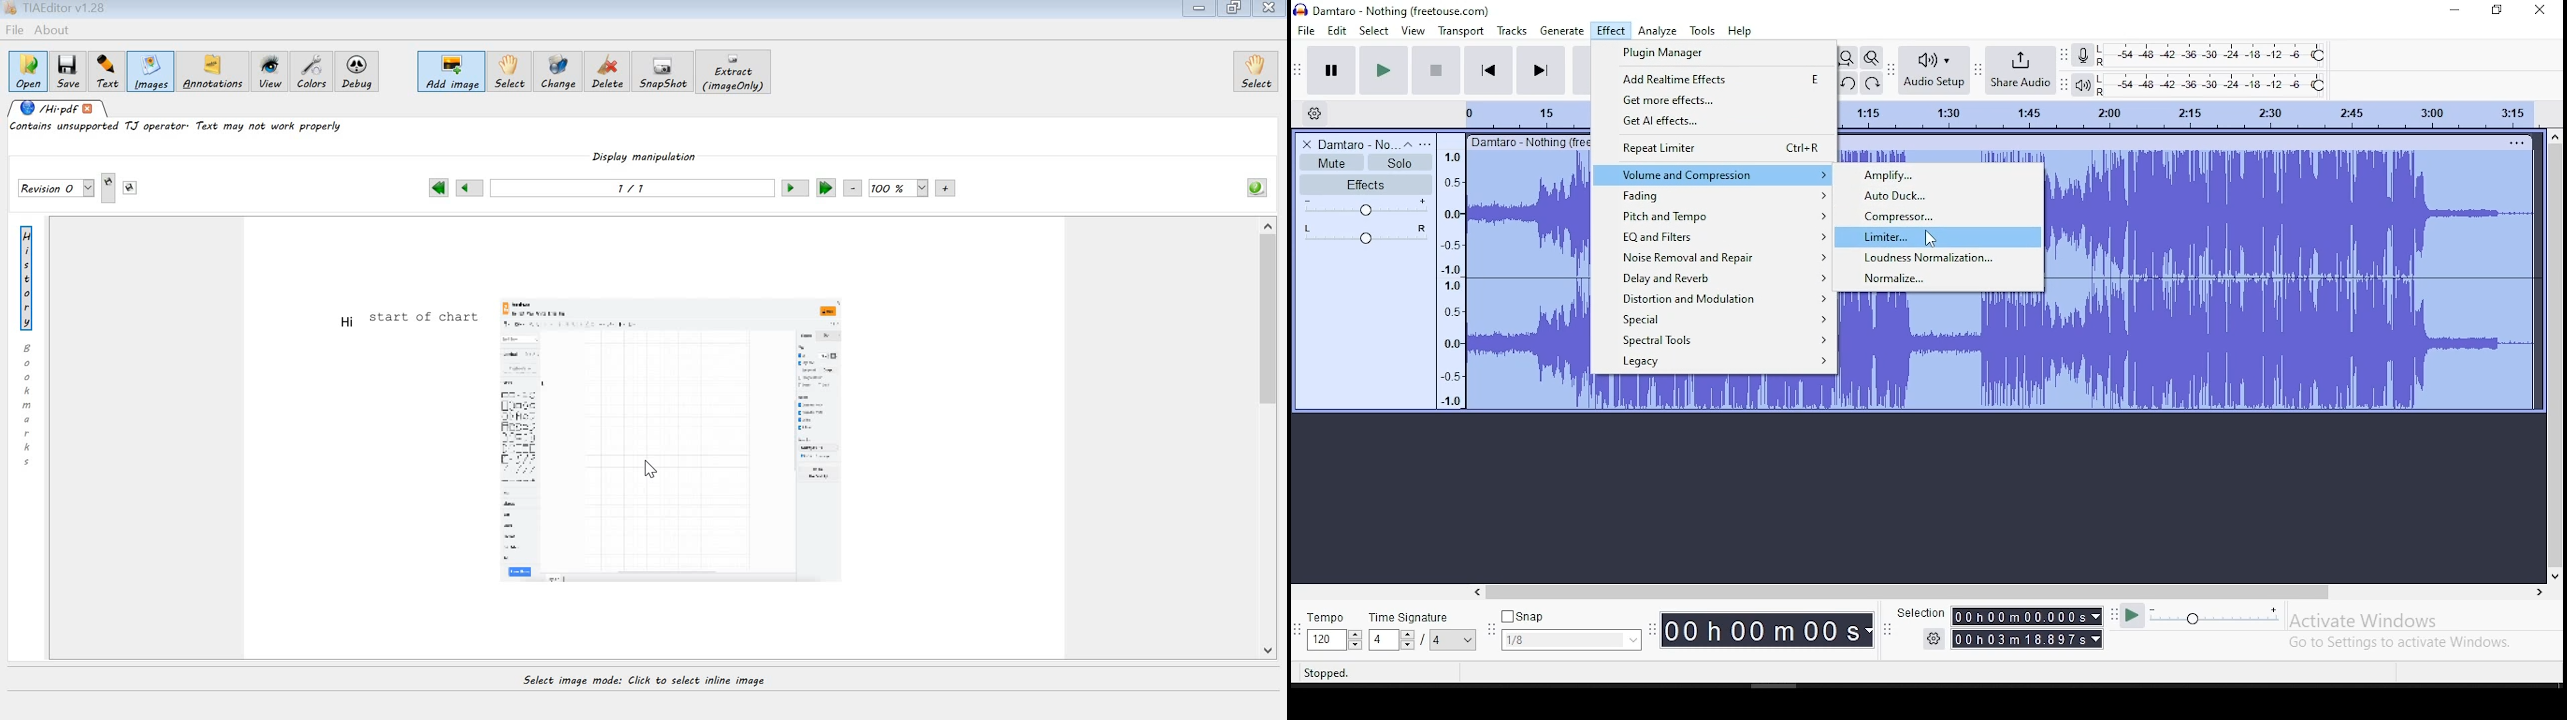  I want to click on spectral tools, so click(1717, 339).